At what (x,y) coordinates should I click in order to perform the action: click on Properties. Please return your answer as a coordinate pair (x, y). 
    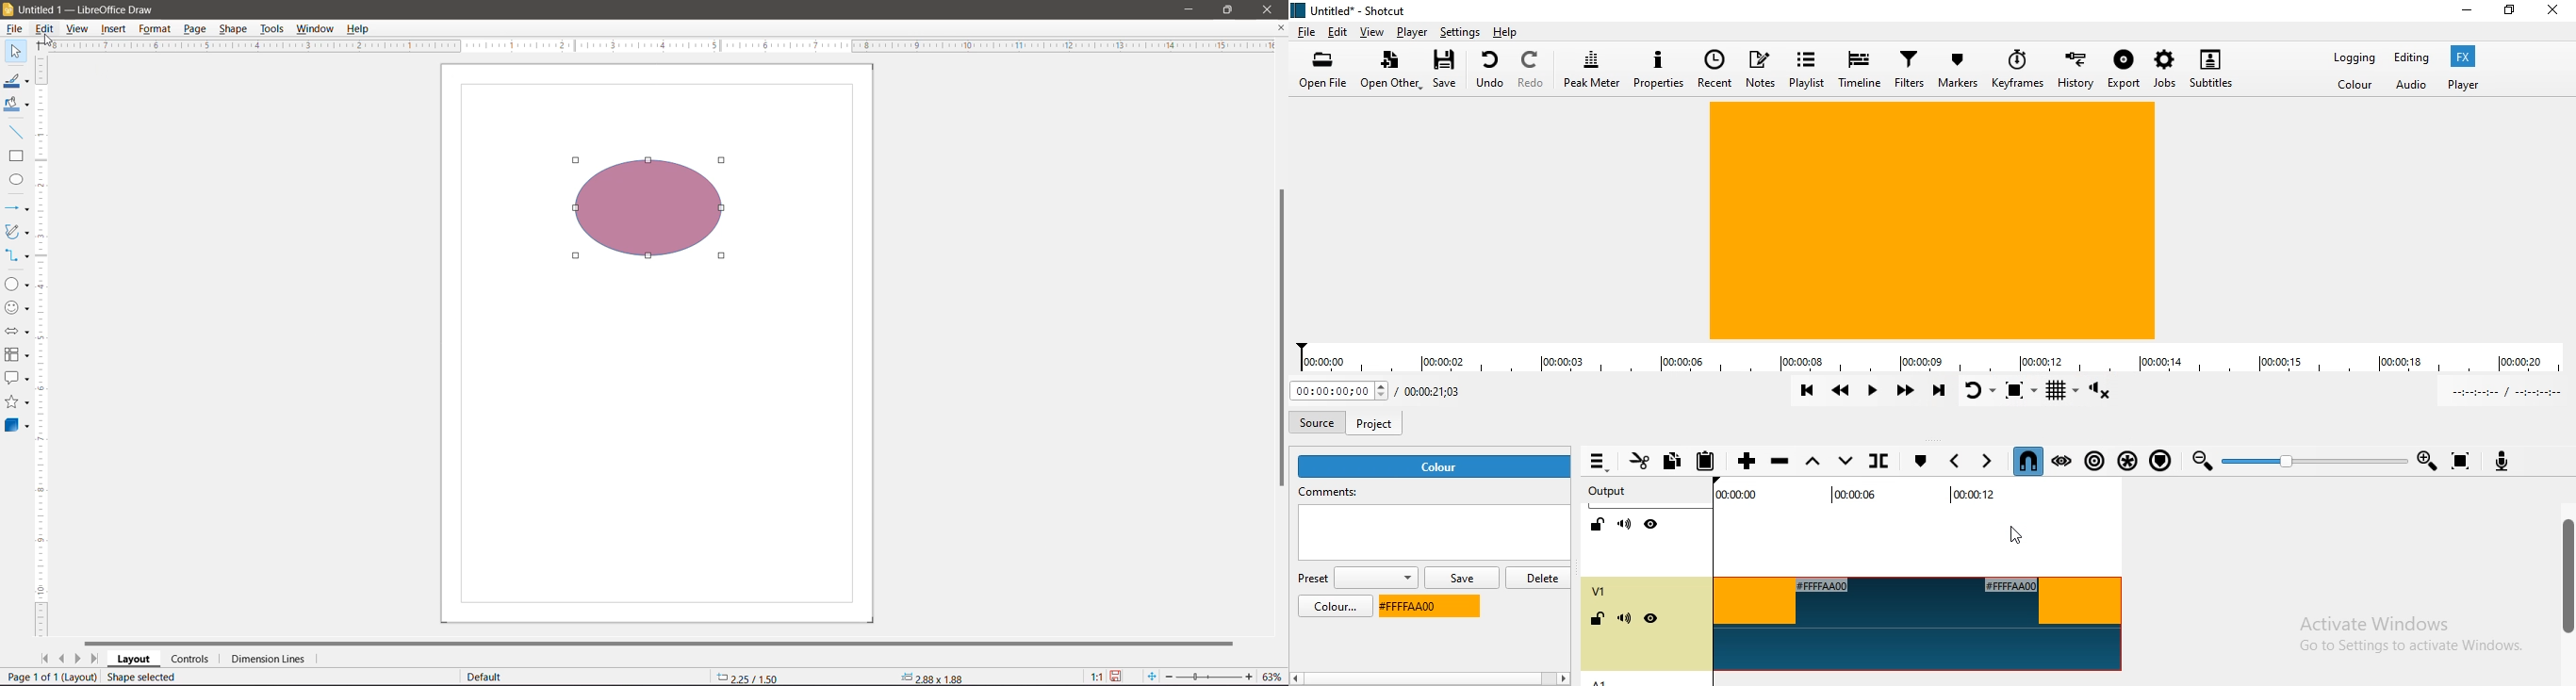
    Looking at the image, I should click on (1661, 69).